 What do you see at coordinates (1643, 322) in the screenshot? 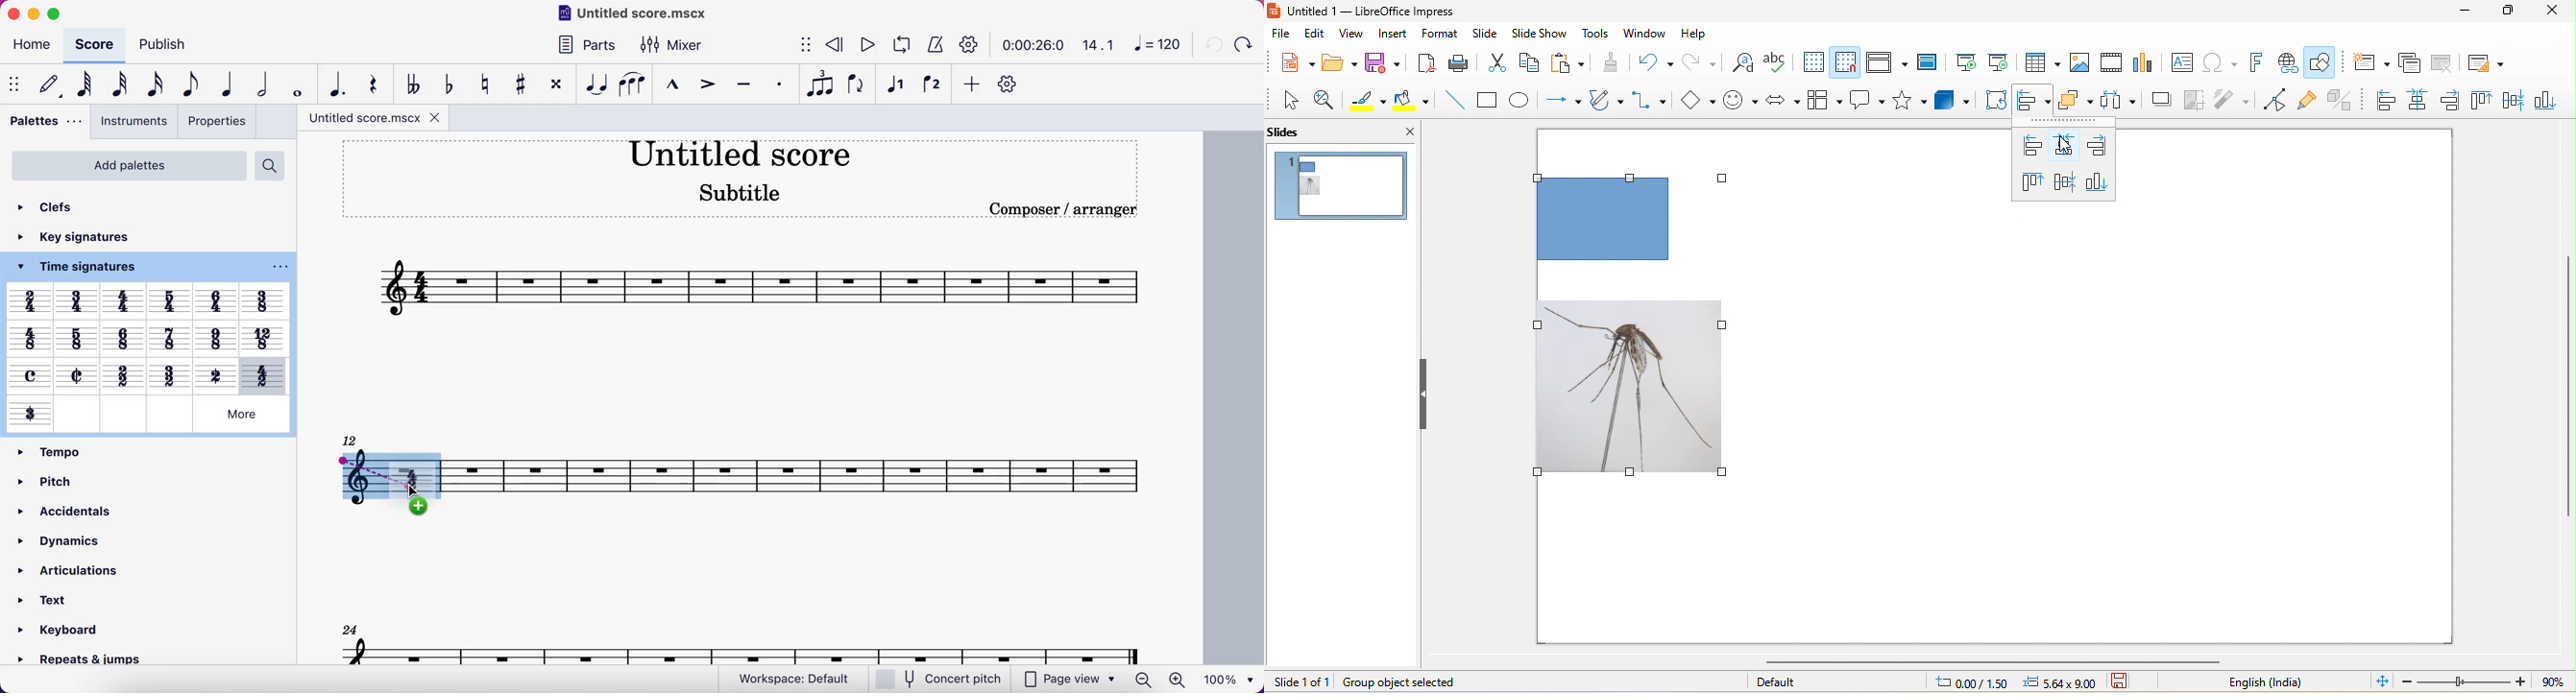
I see `selected all objects` at bounding box center [1643, 322].